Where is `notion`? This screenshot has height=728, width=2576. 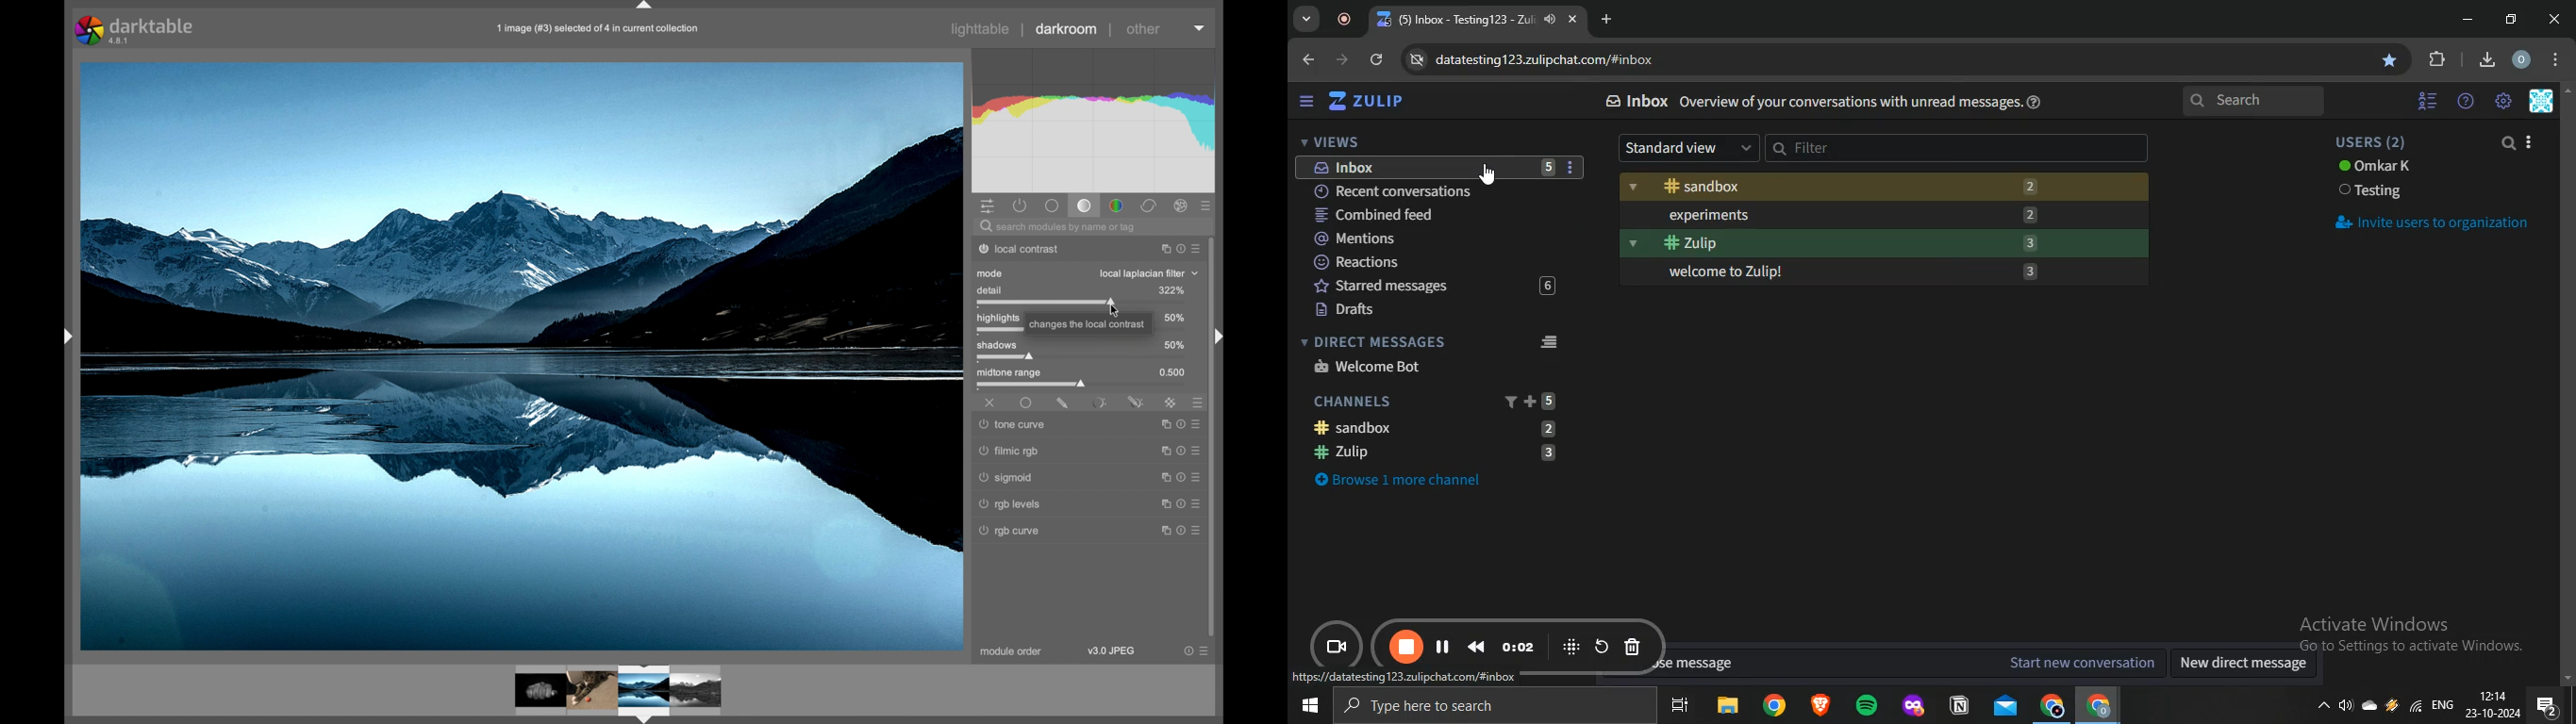 notion is located at coordinates (1961, 706).